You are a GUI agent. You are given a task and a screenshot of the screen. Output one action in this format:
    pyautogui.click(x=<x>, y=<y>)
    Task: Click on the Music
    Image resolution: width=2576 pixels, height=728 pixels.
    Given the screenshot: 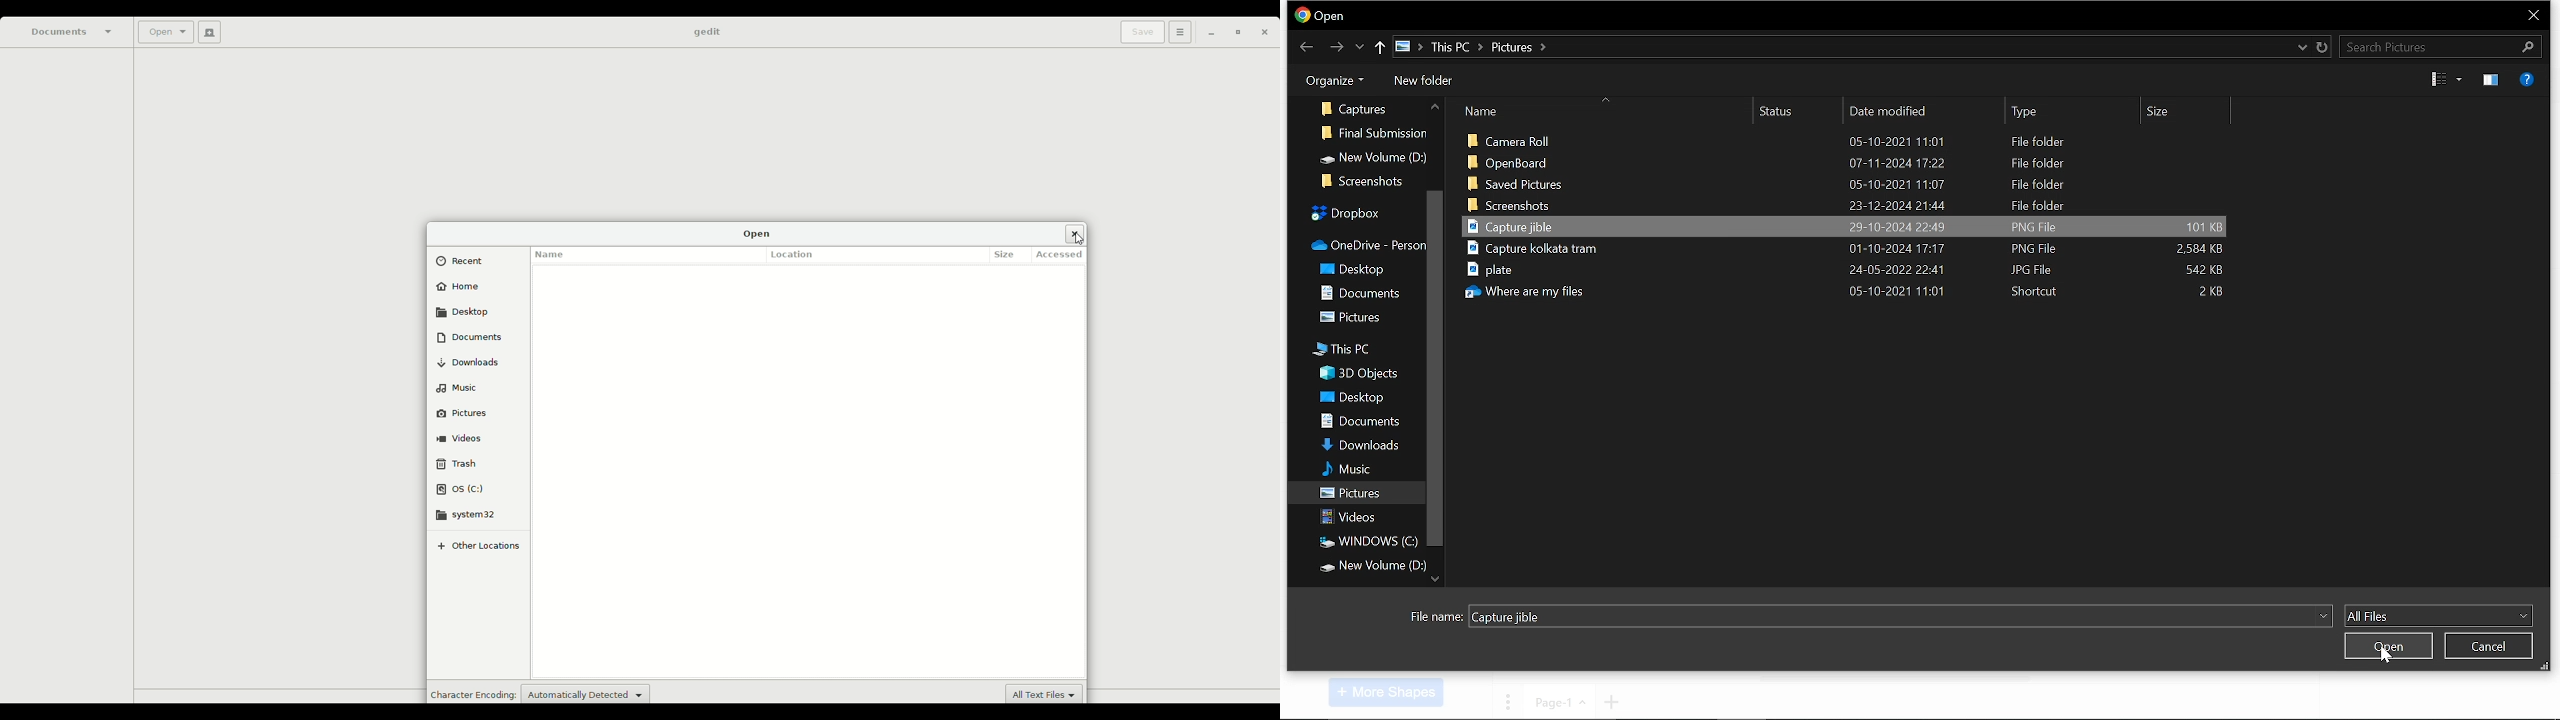 What is the action you would take?
    pyautogui.click(x=460, y=386)
    